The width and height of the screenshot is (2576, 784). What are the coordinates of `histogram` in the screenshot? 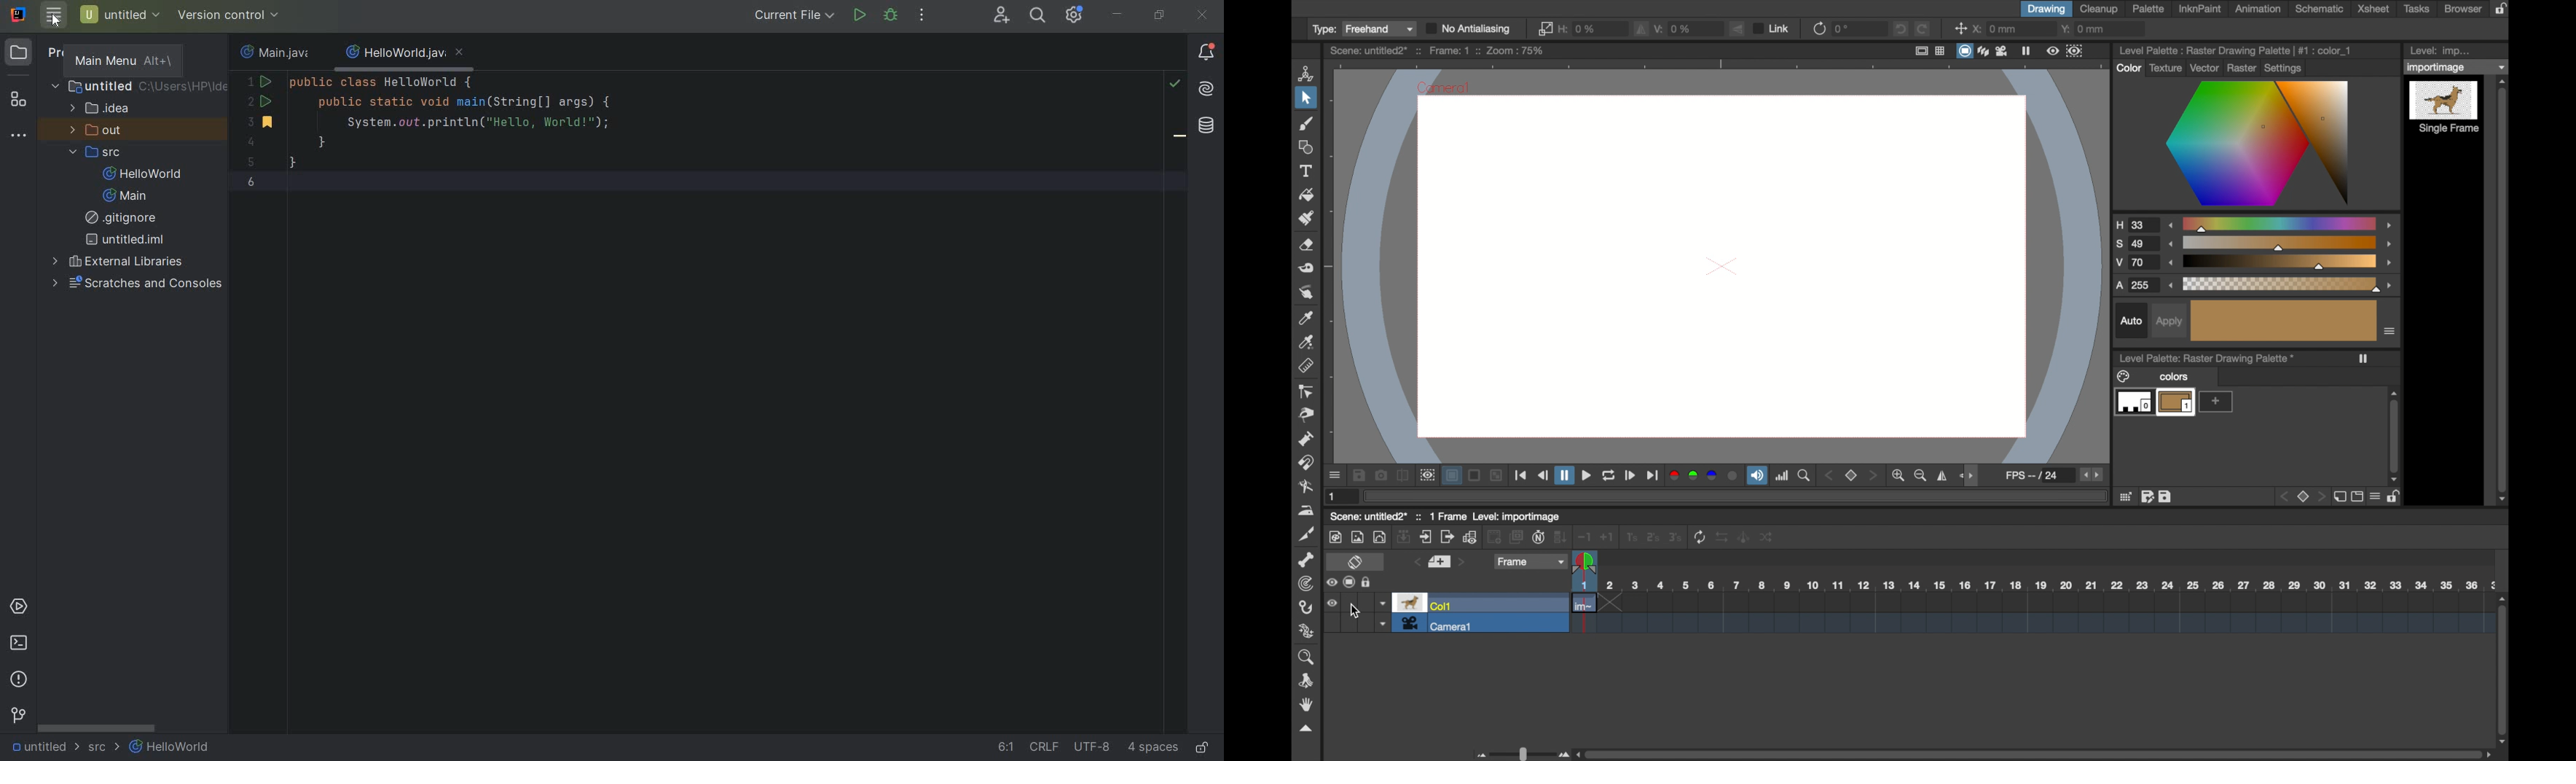 It's located at (1783, 476).